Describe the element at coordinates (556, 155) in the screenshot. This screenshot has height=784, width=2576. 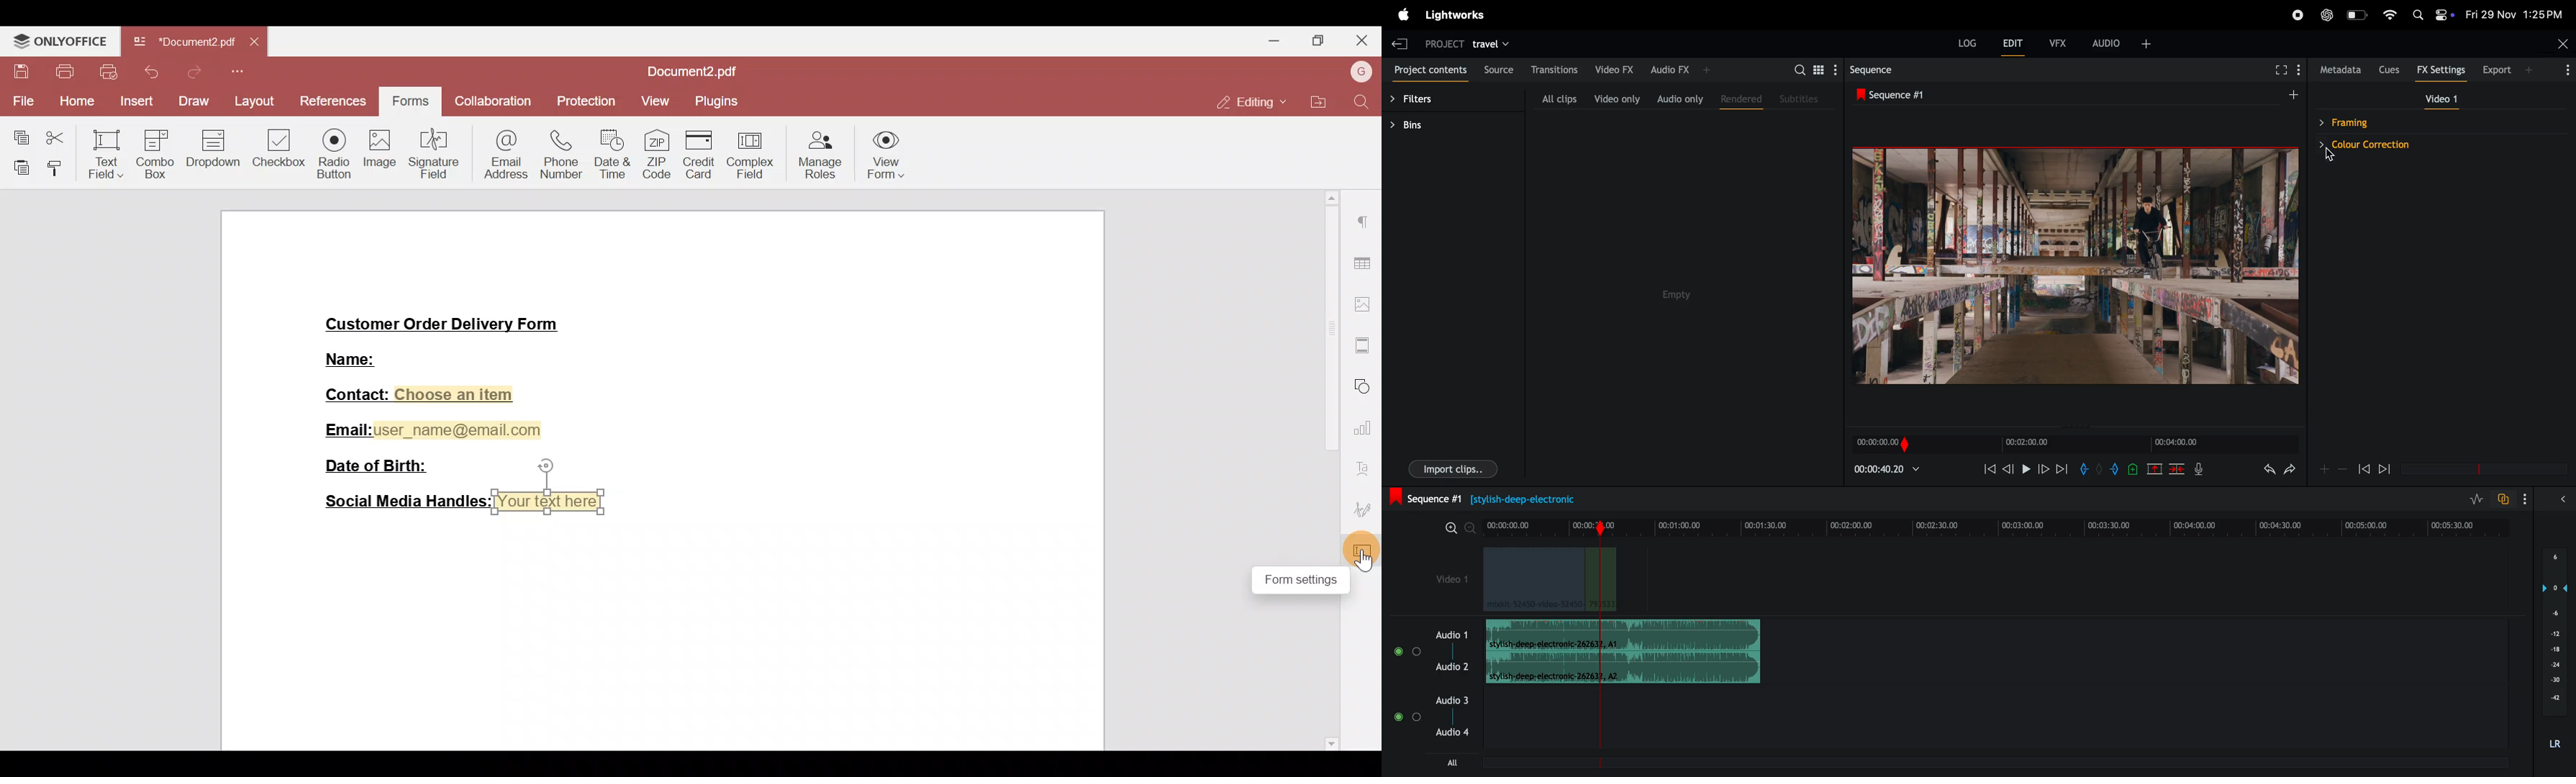
I see `Phone number` at that location.